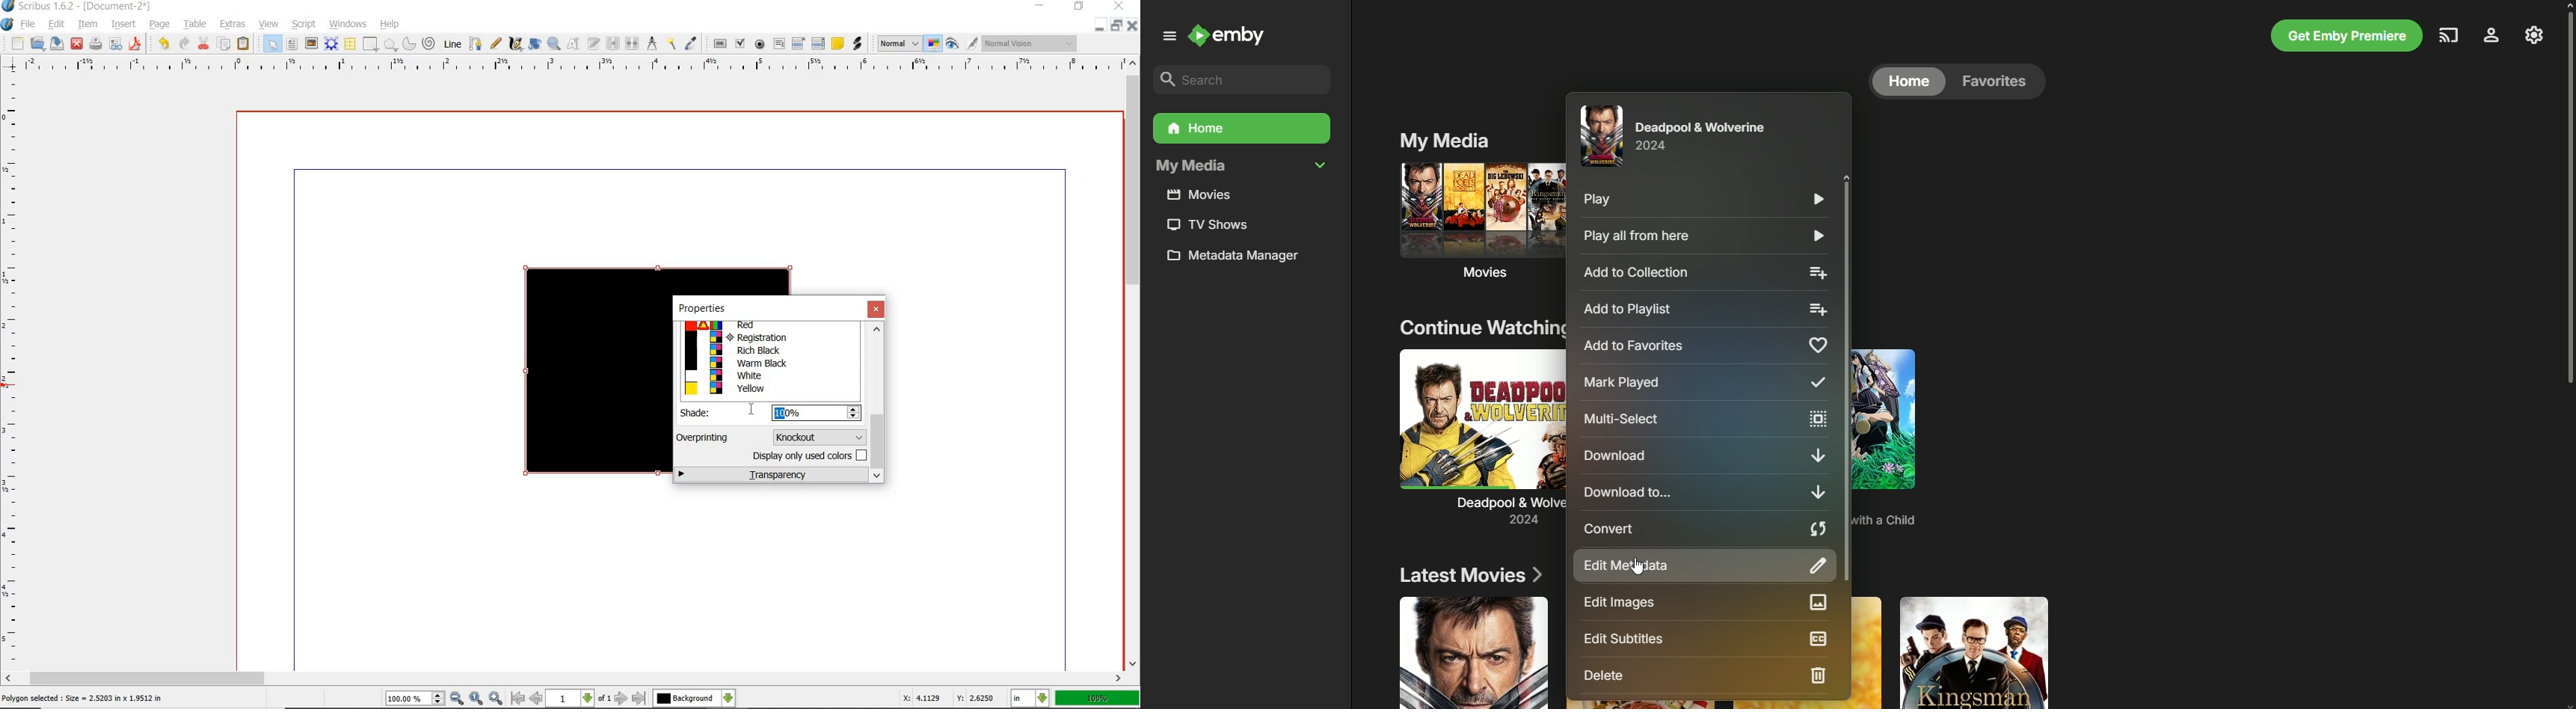 Image resolution: width=2576 pixels, height=728 pixels. What do you see at coordinates (672, 46) in the screenshot?
I see `copy item properties` at bounding box center [672, 46].